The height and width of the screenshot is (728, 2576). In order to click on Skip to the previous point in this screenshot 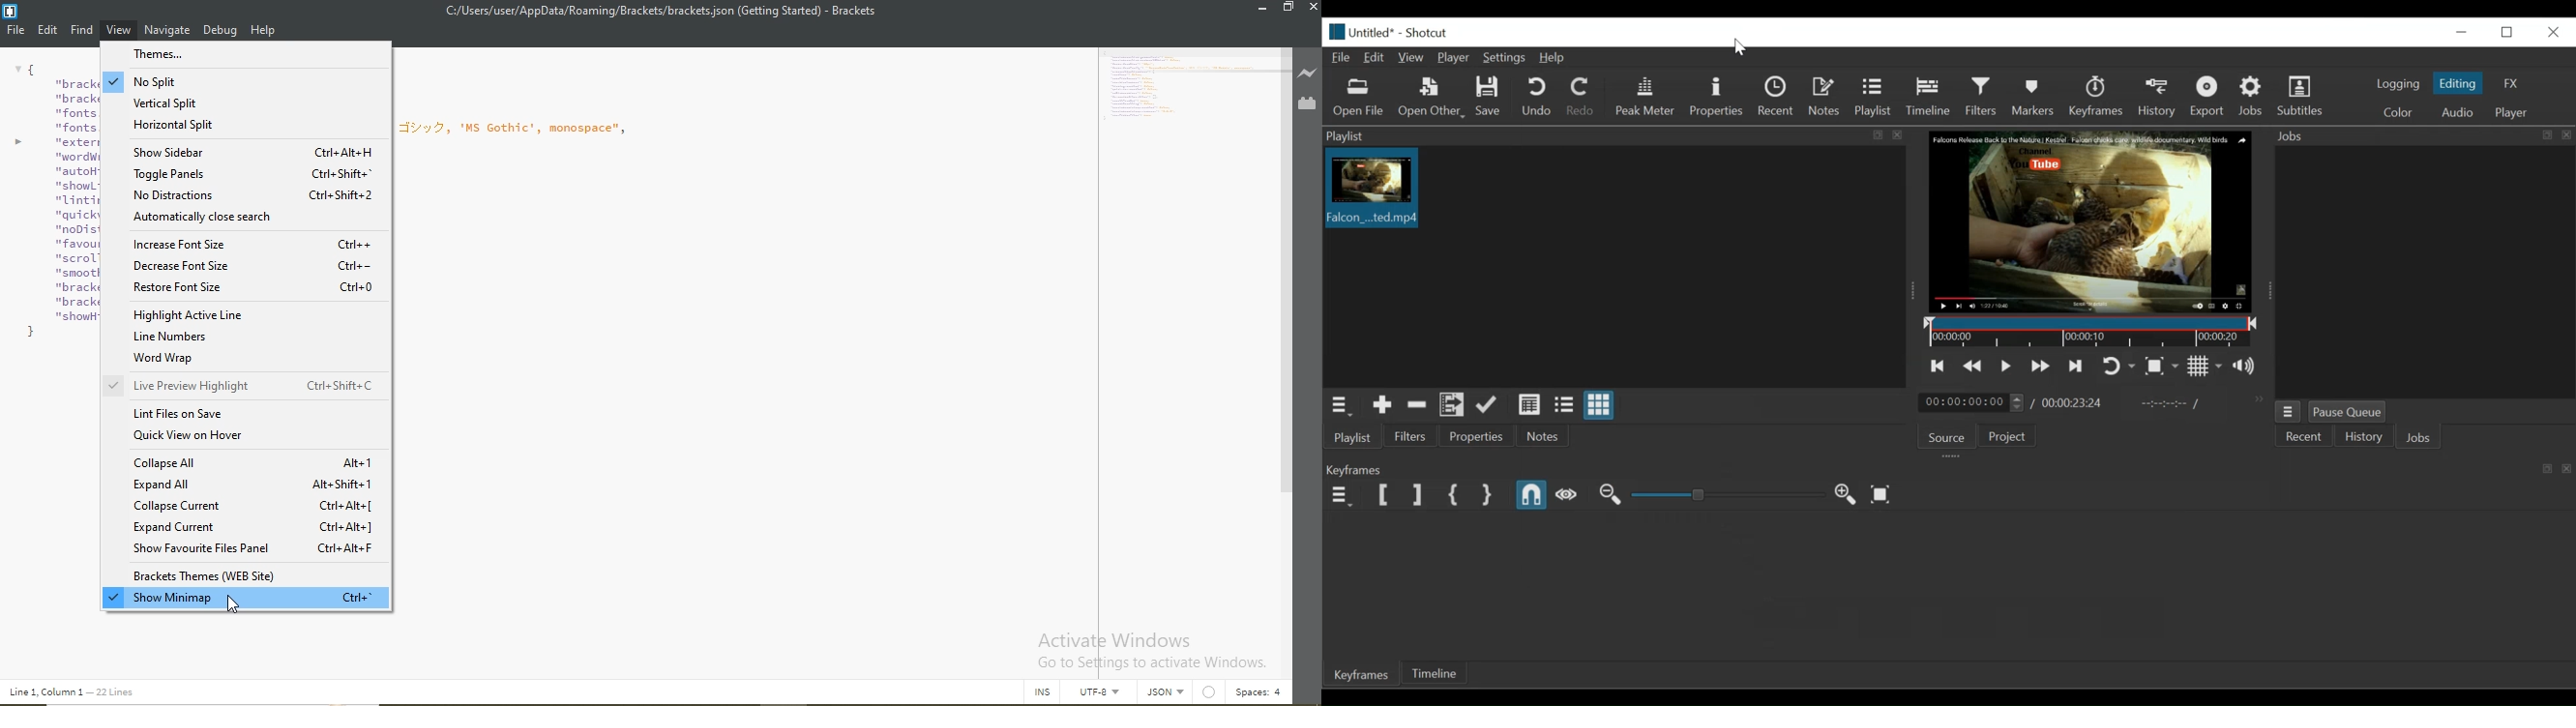, I will do `click(1940, 367)`.